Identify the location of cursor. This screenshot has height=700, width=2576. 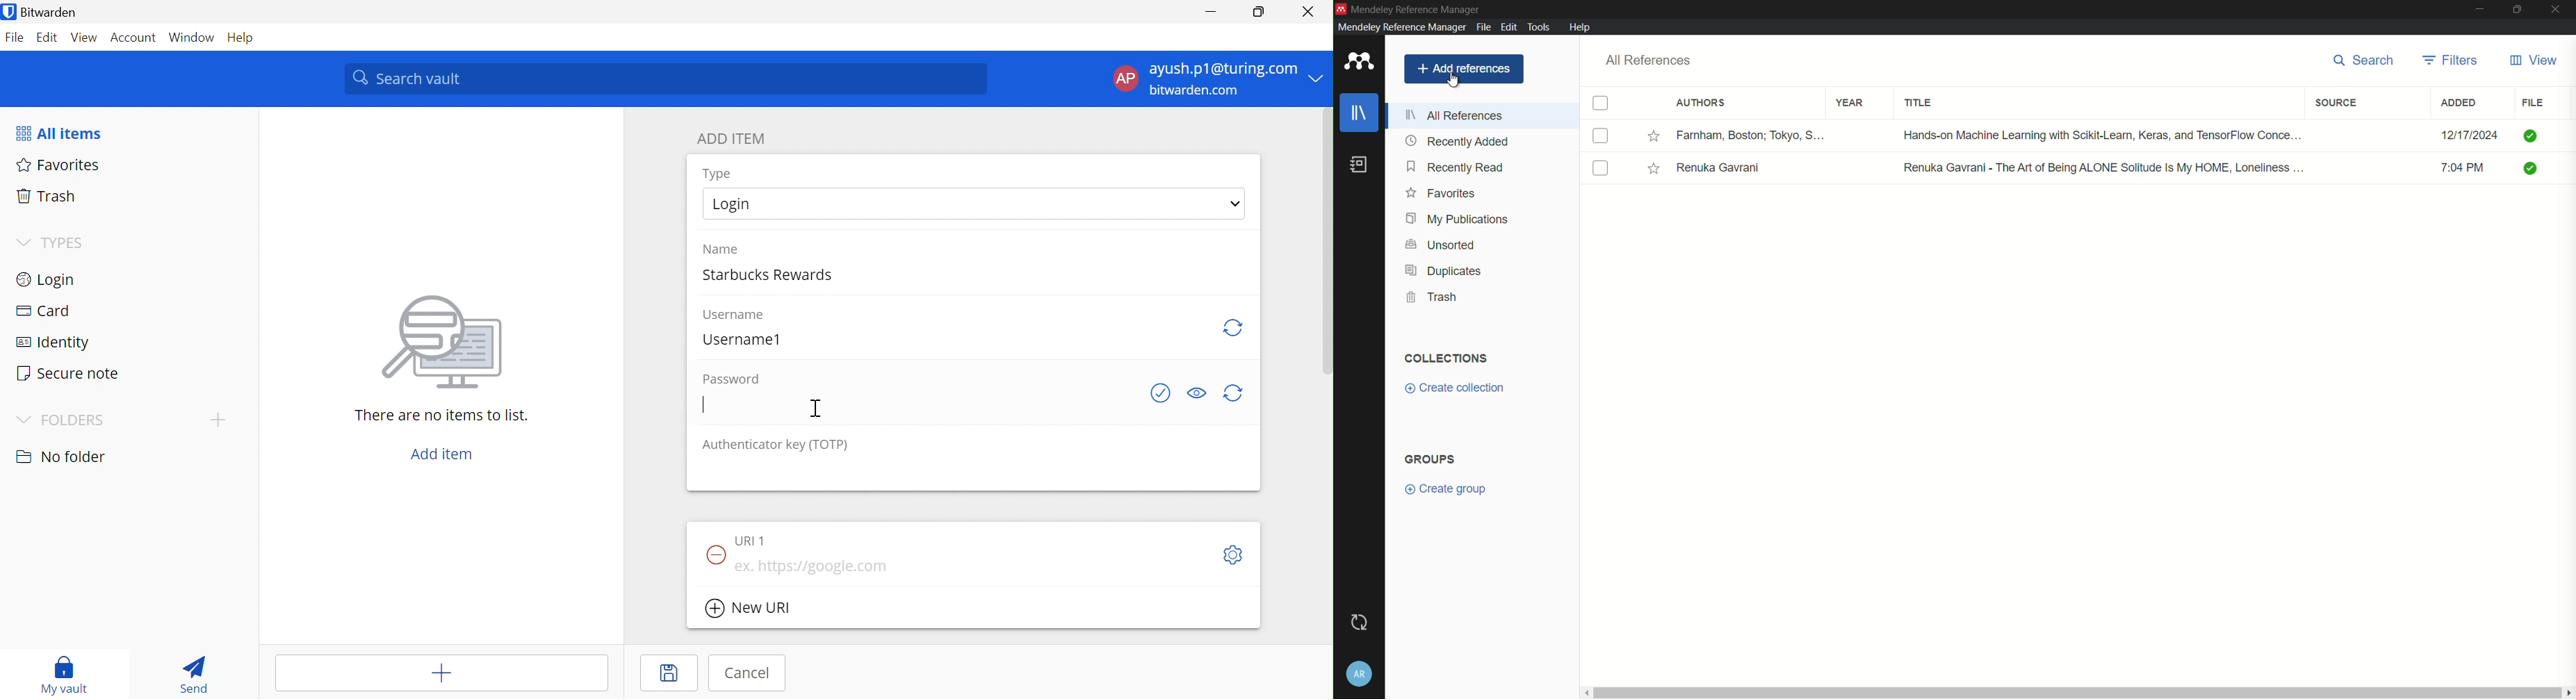
(1454, 82).